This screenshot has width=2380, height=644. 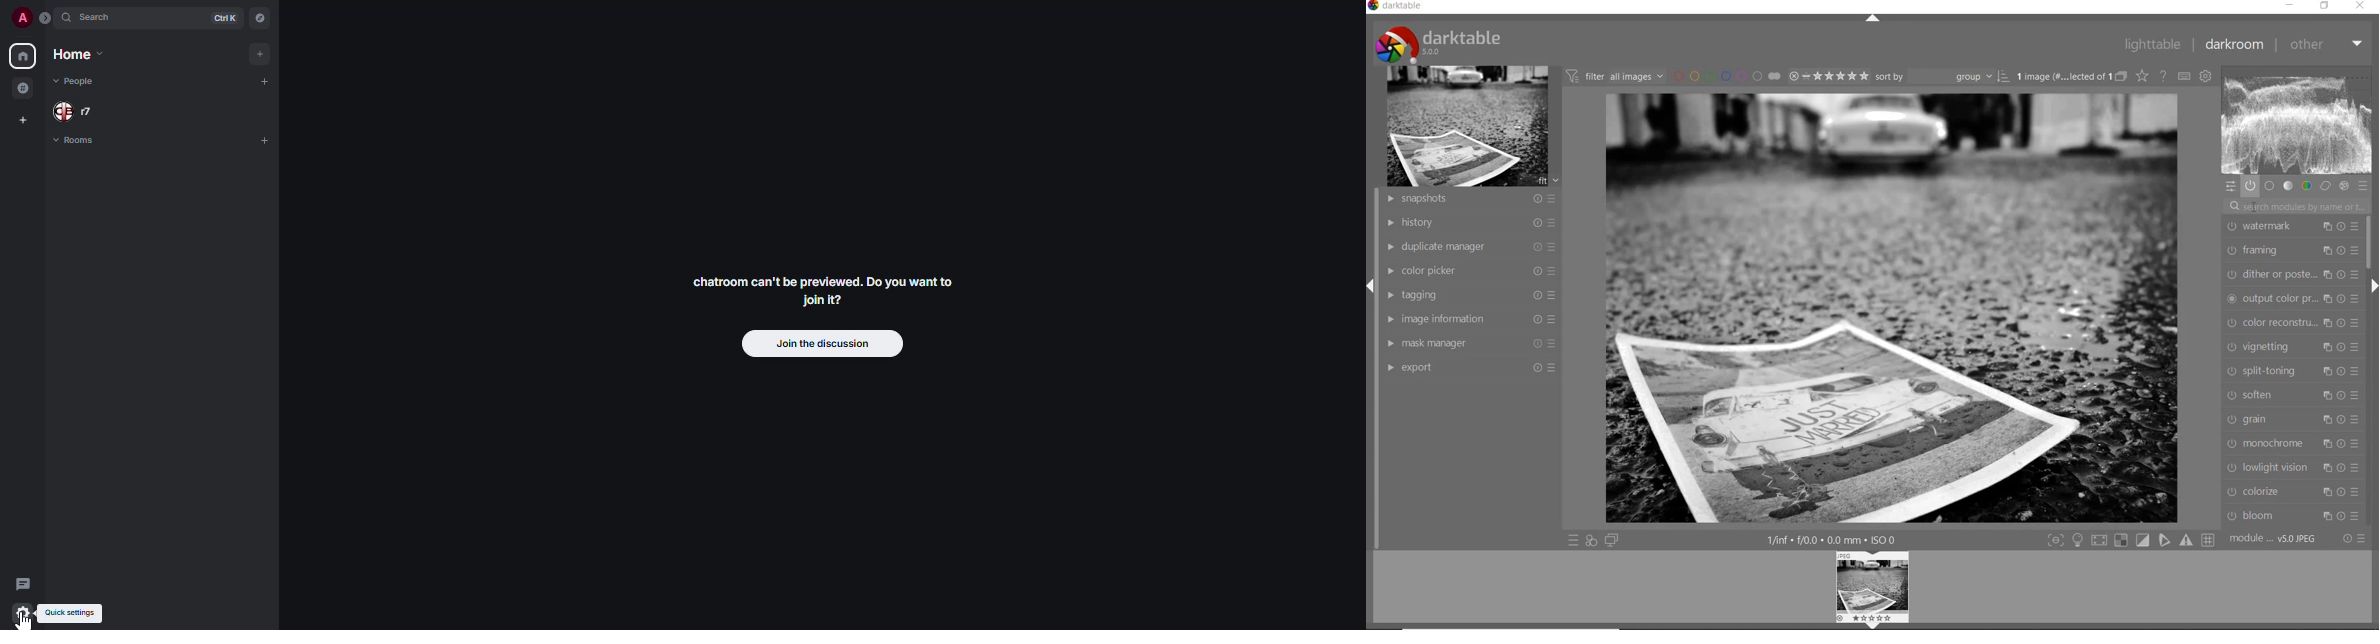 I want to click on framing, so click(x=2292, y=251).